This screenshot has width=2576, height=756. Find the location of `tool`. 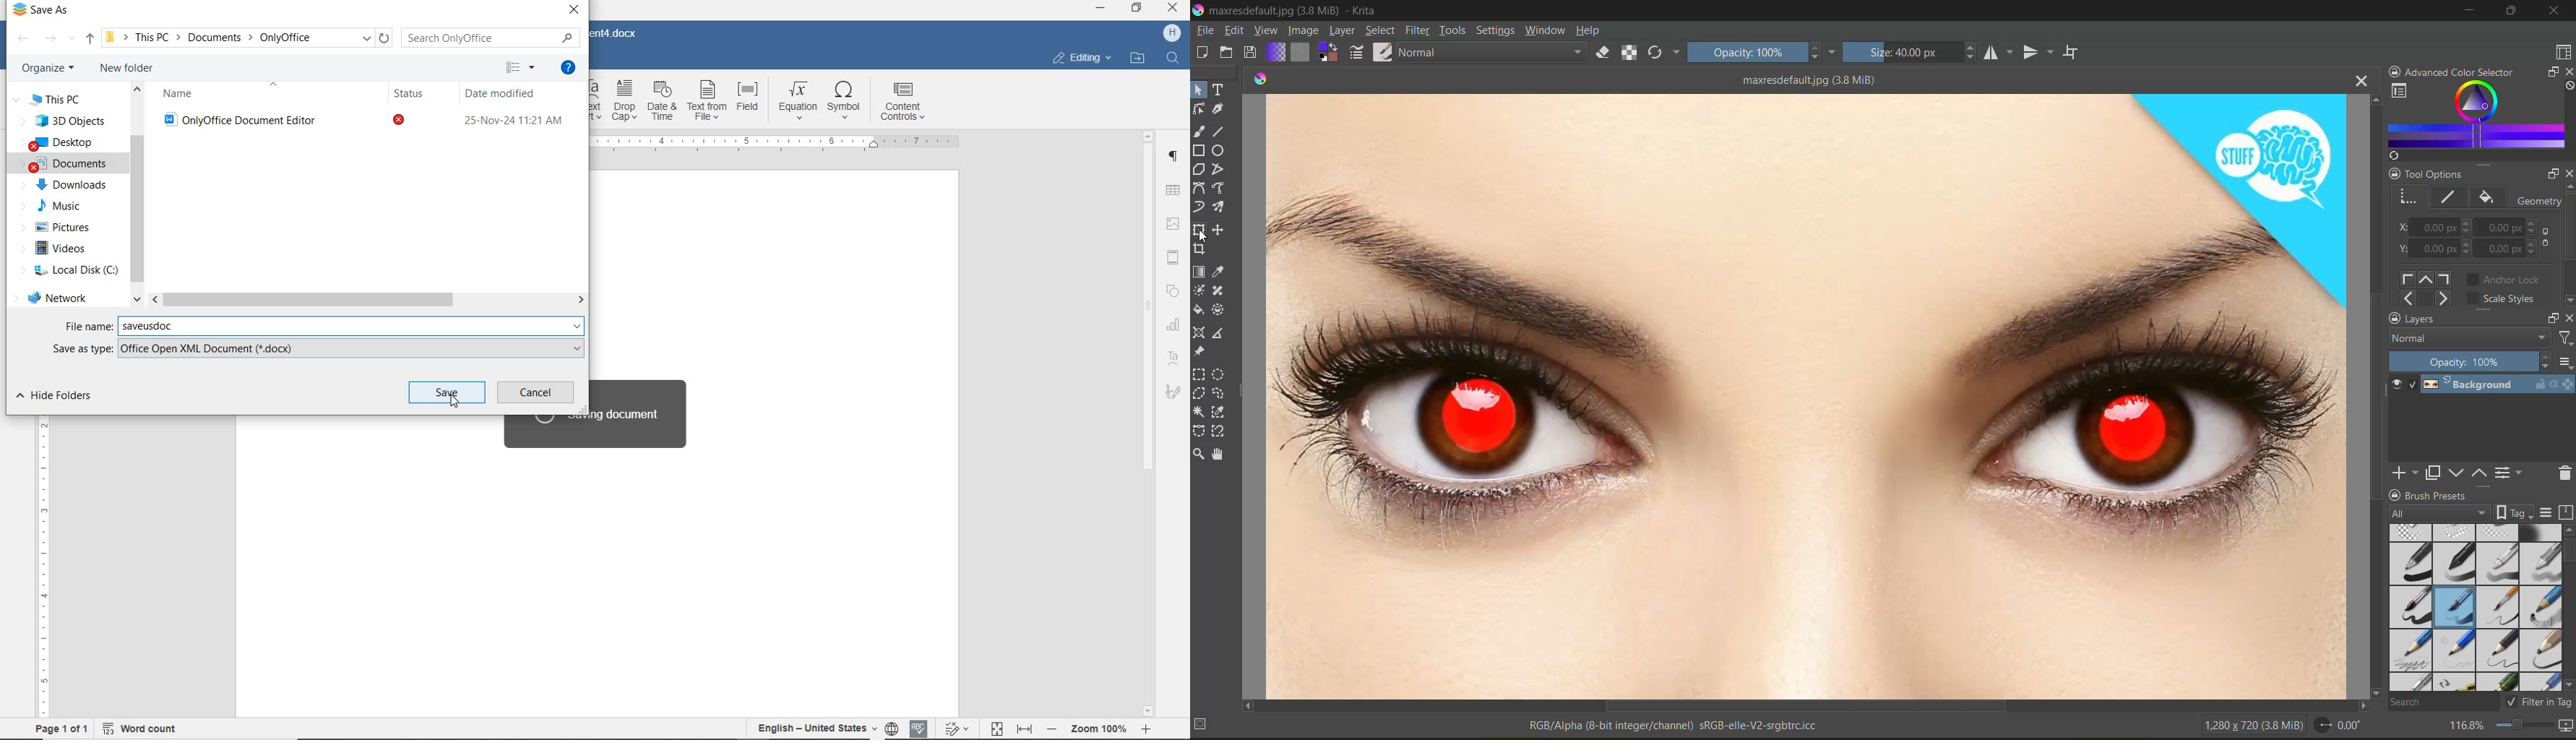

tool is located at coordinates (1223, 168).